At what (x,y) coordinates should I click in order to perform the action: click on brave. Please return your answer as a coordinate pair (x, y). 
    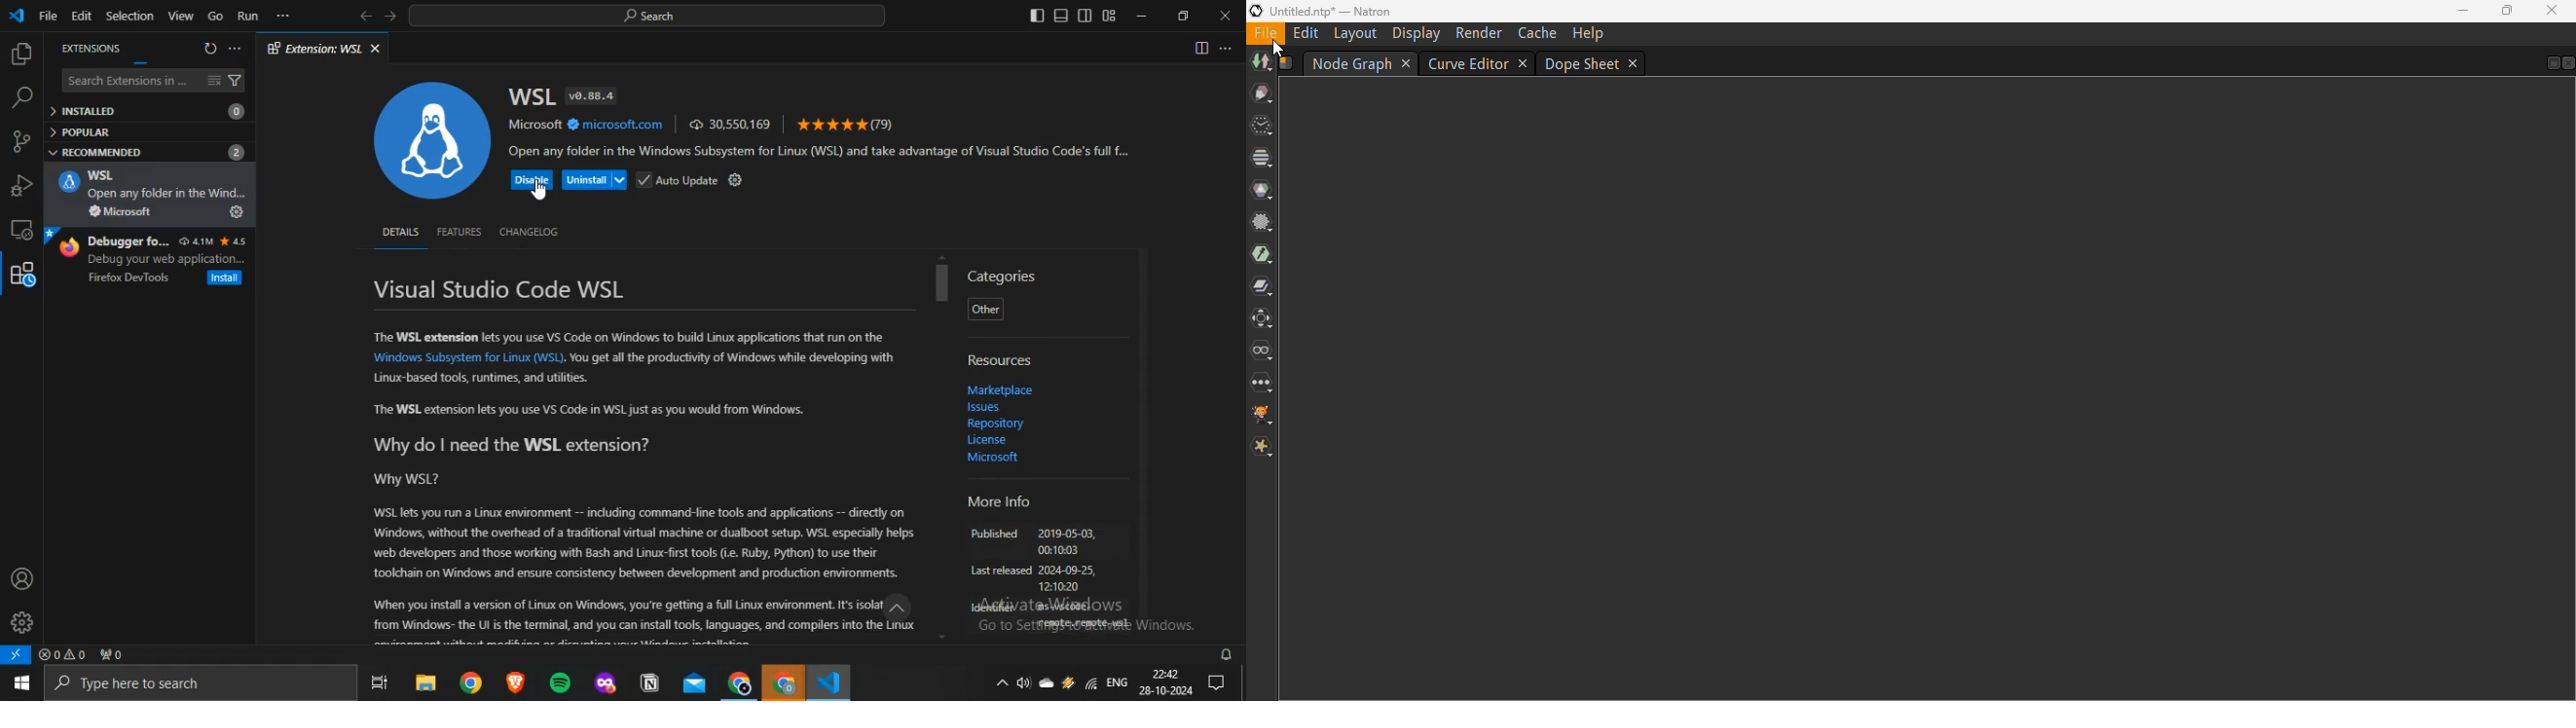
    Looking at the image, I should click on (516, 681).